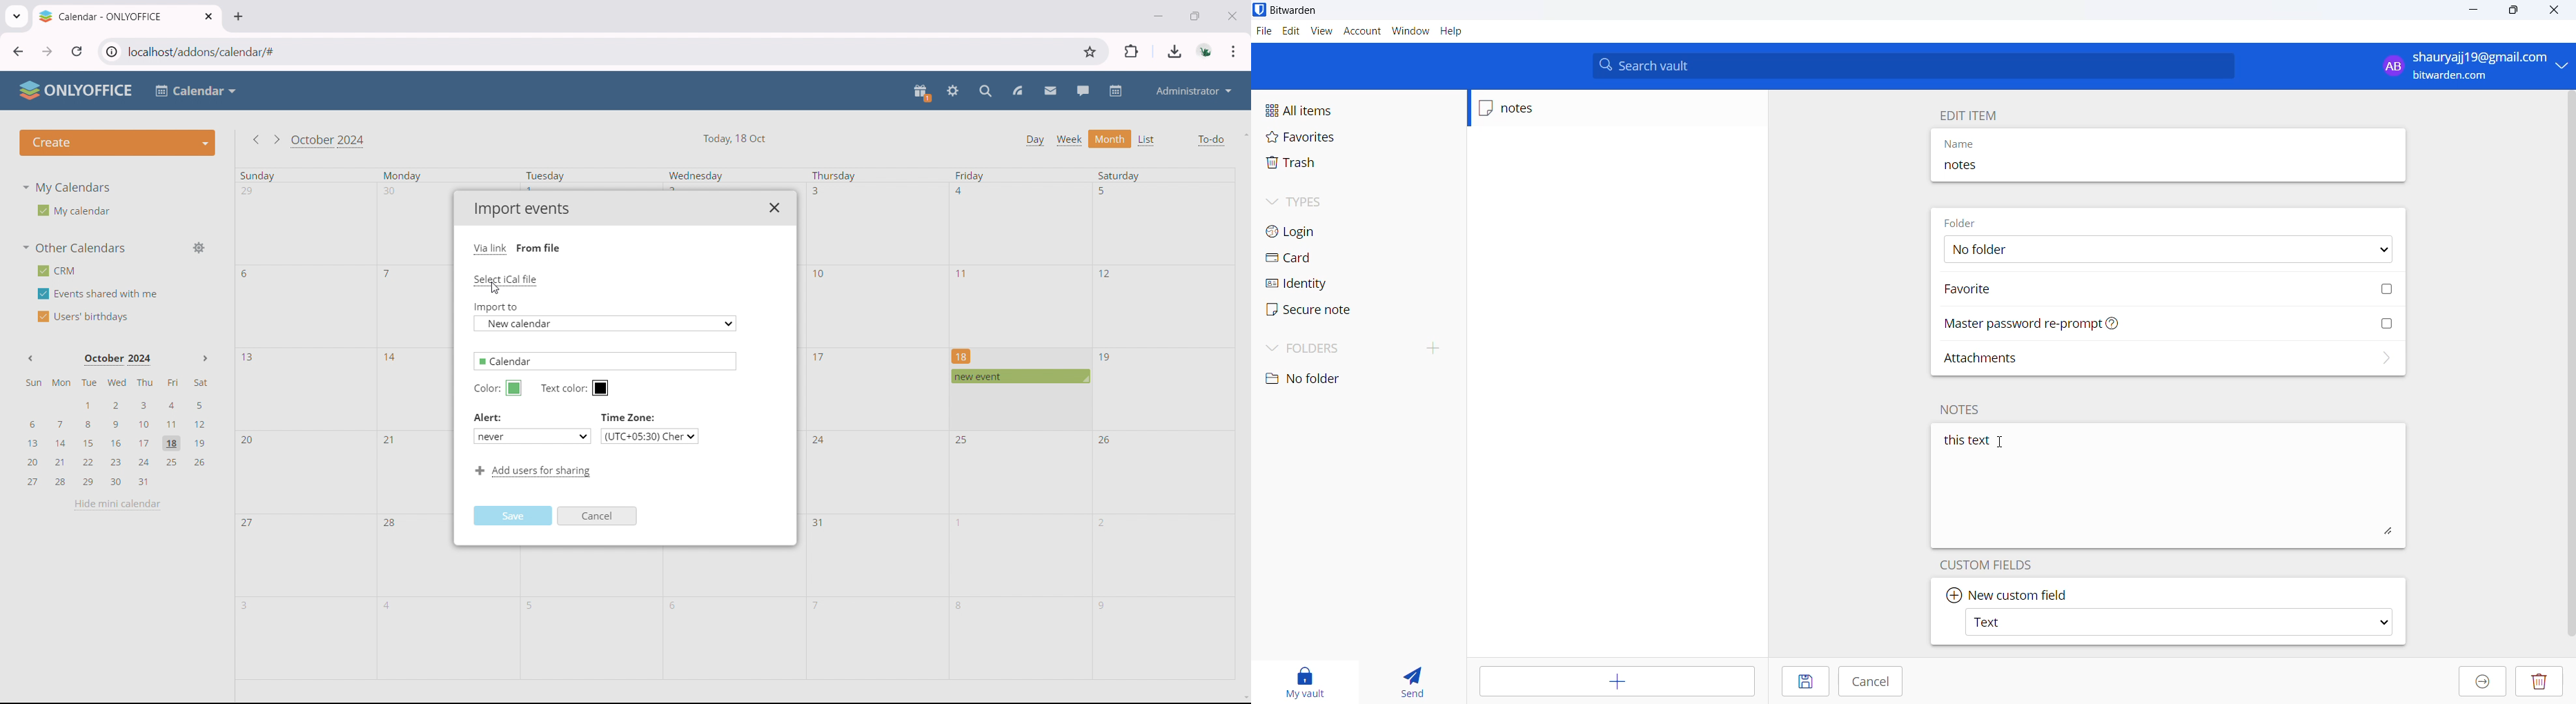 This screenshot has width=2576, height=728. Describe the element at coordinates (388, 274) in the screenshot. I see `7` at that location.